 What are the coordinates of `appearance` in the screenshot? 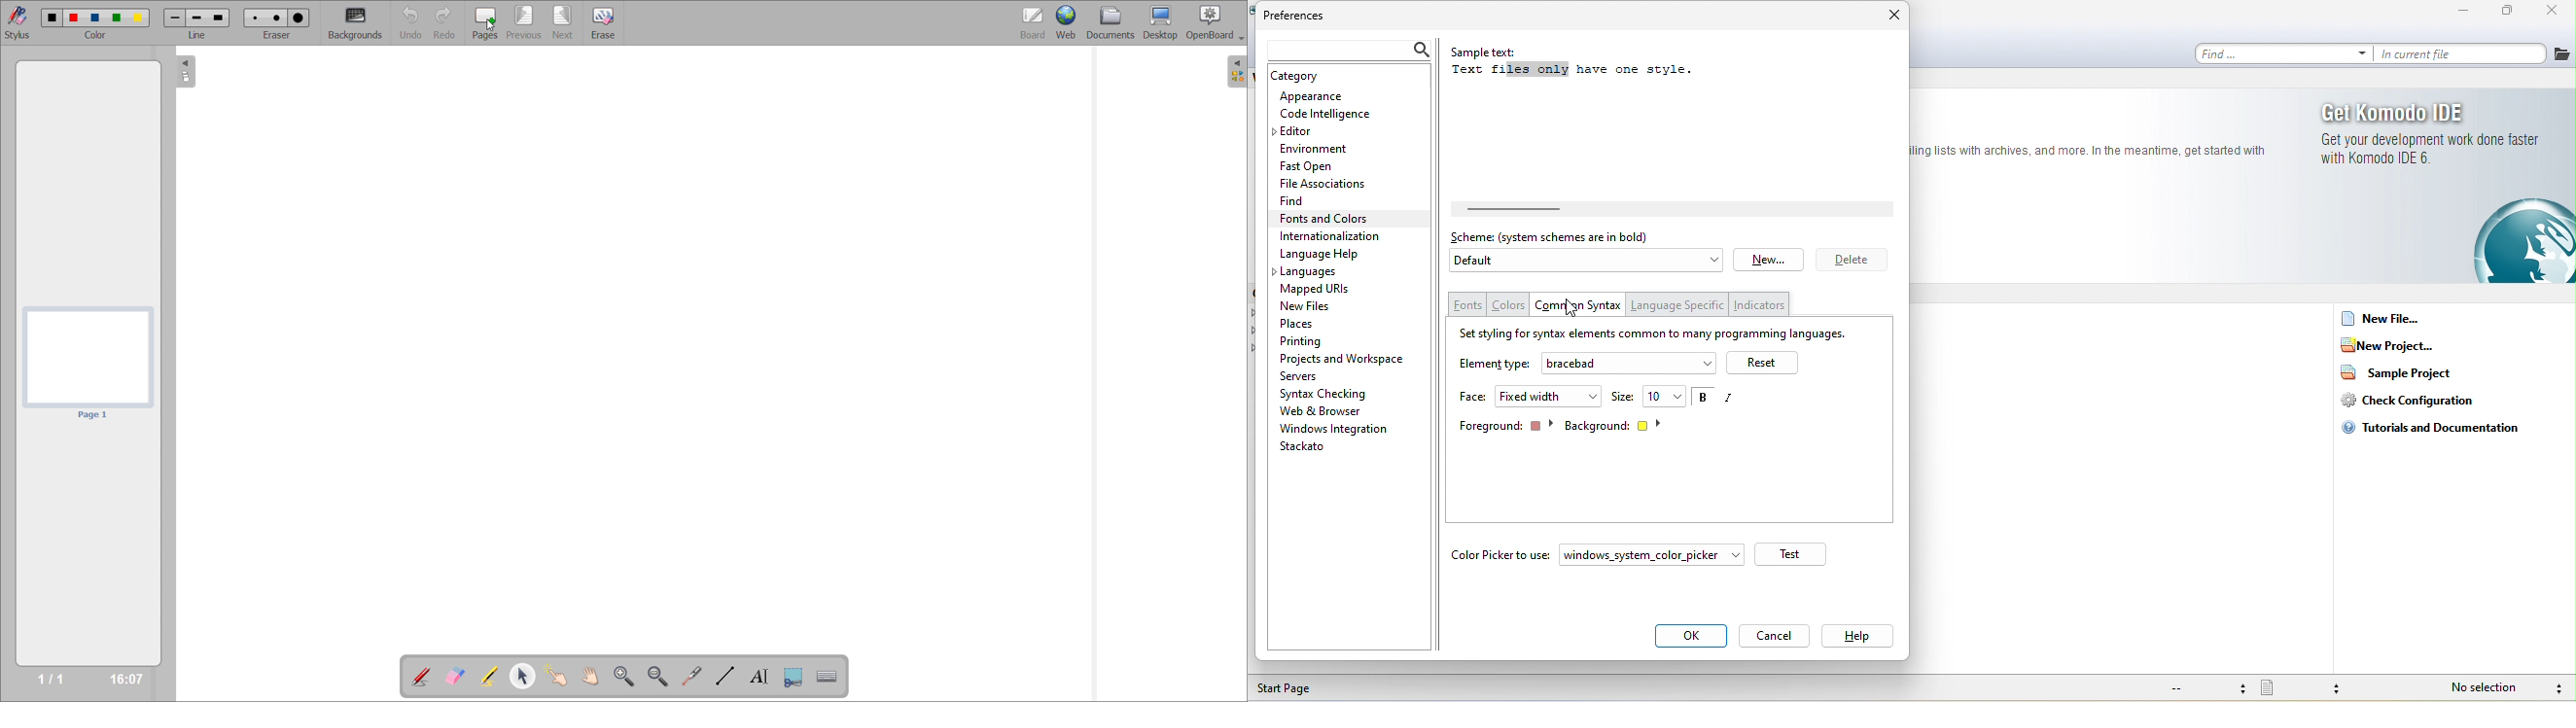 It's located at (1331, 95).